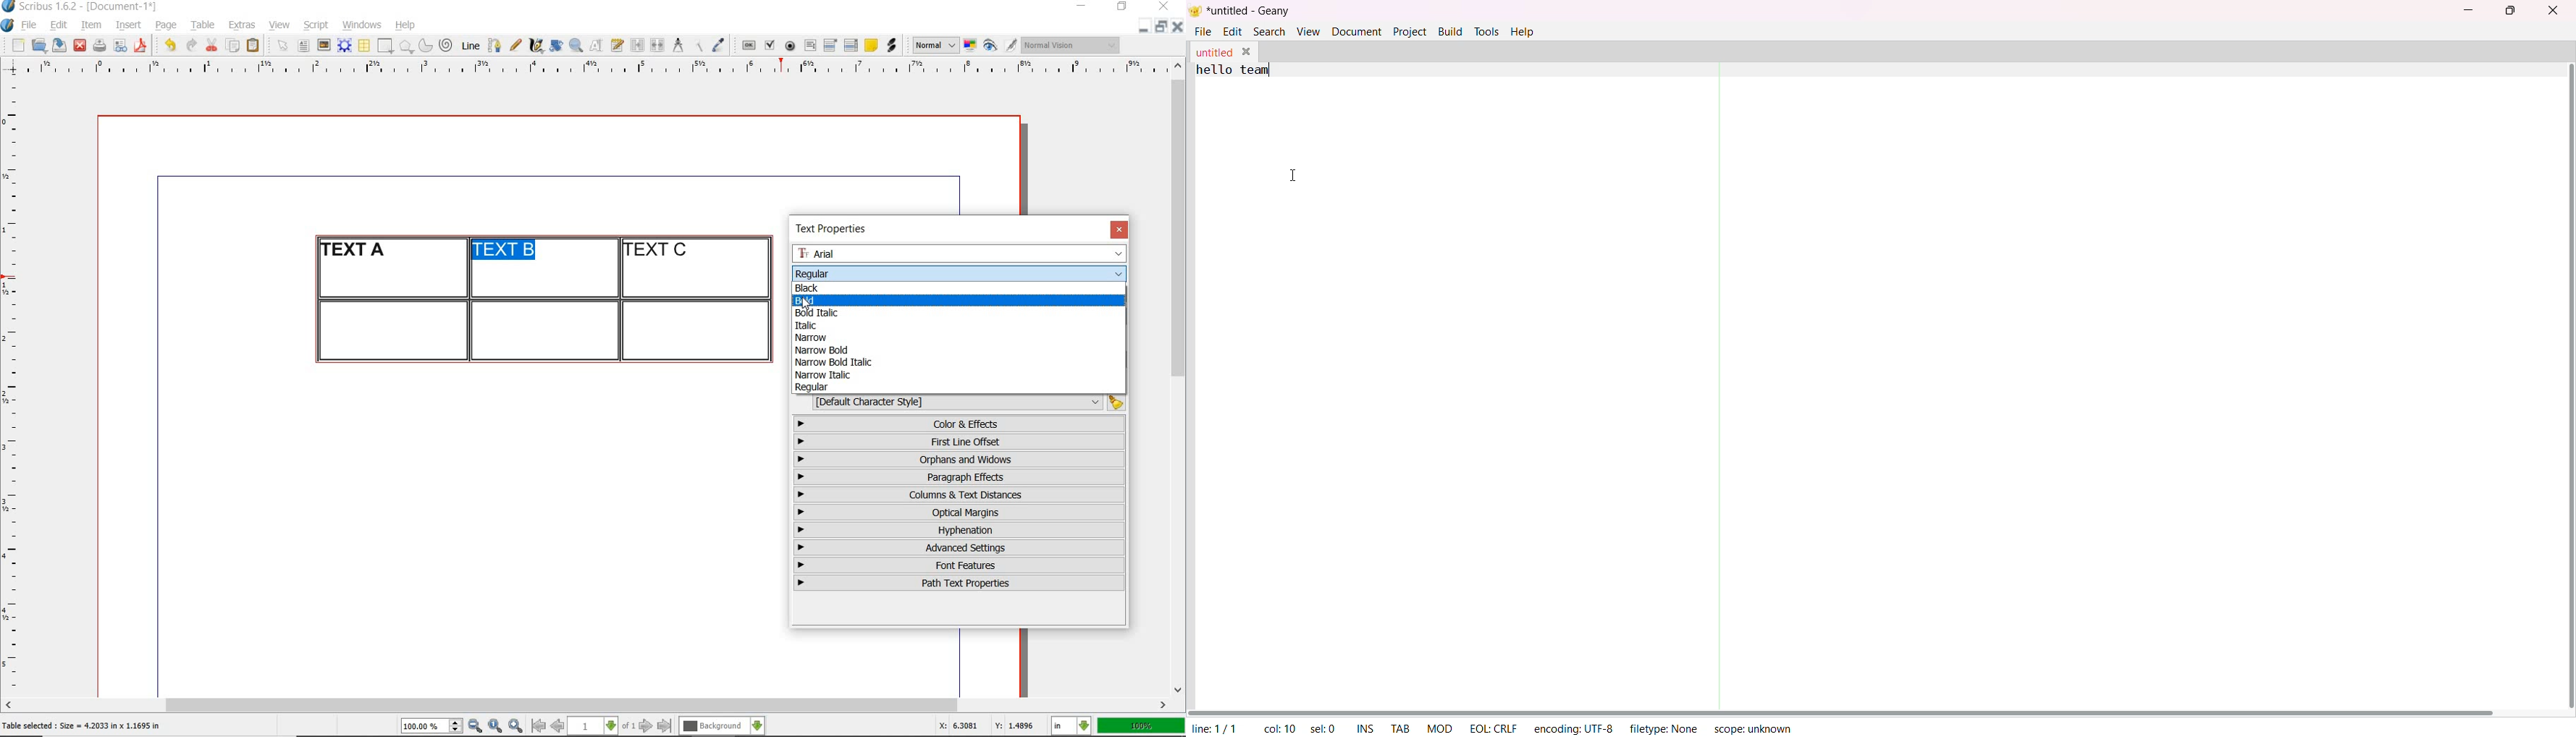 The image size is (2576, 756). Describe the element at coordinates (769, 46) in the screenshot. I see `pdf check box` at that location.